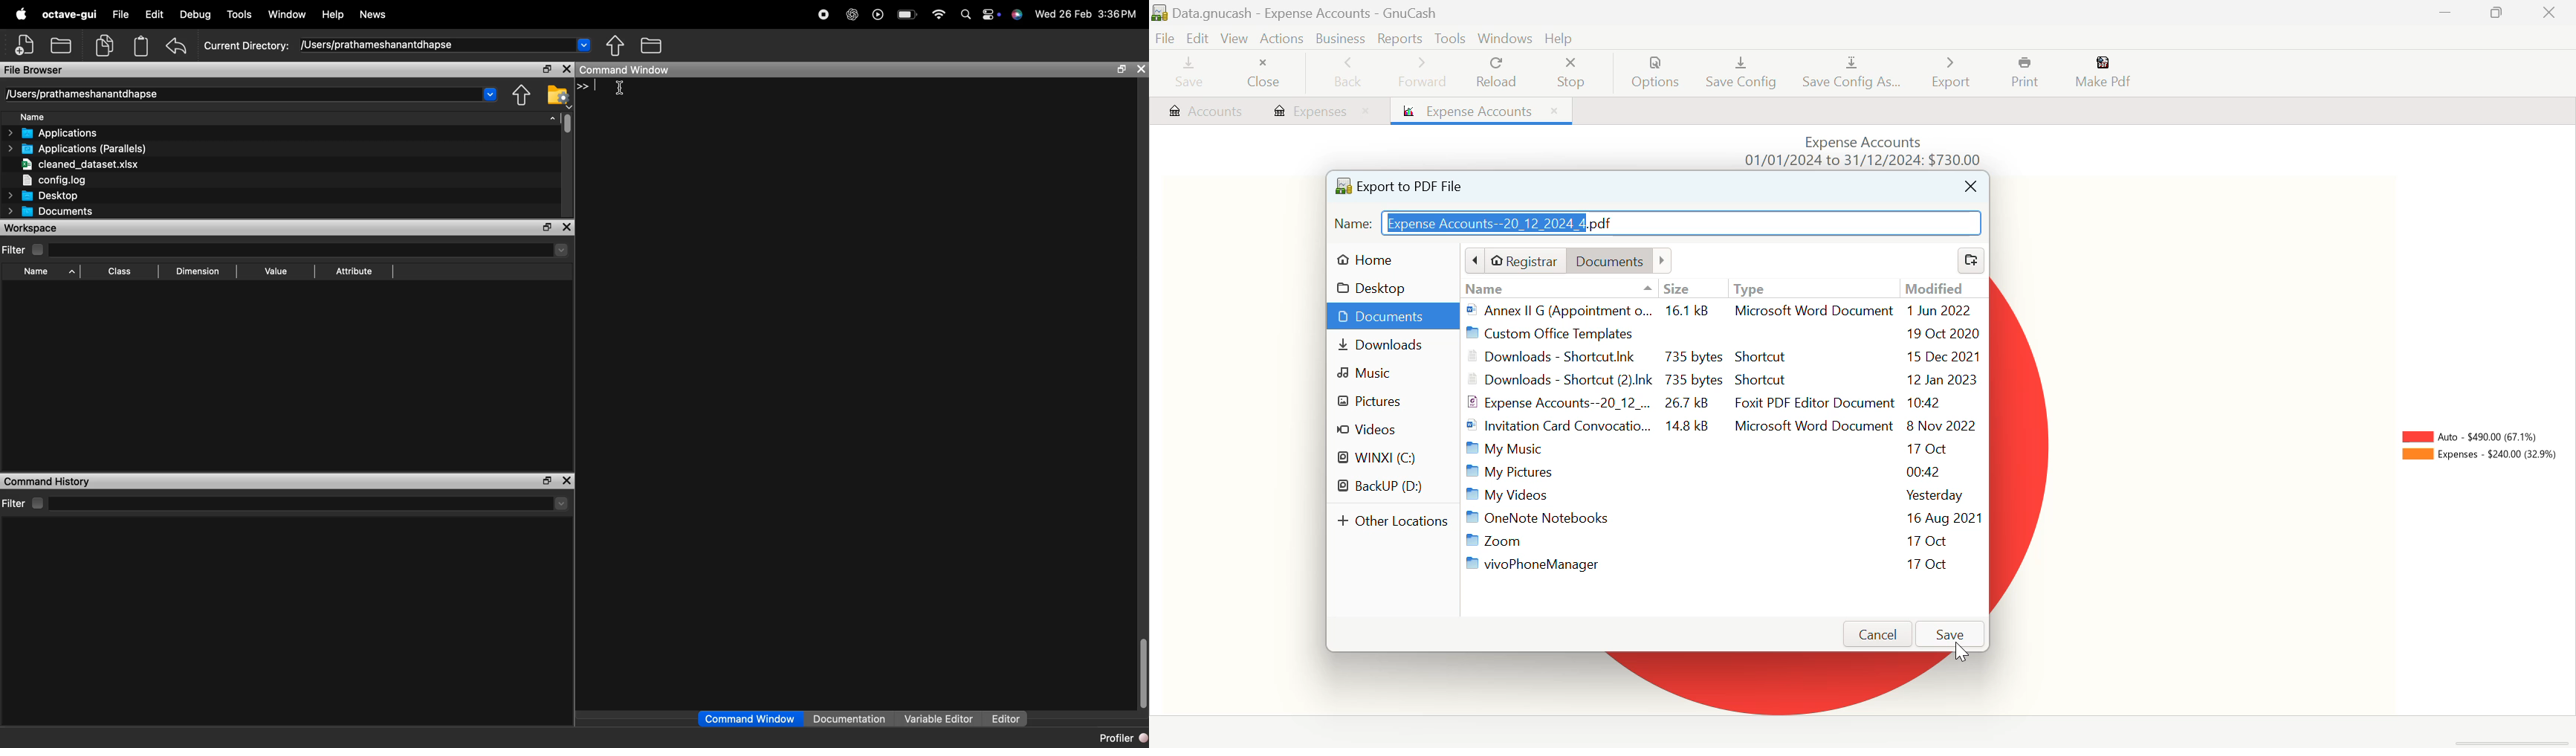  I want to click on Other Locations, so click(1395, 523).